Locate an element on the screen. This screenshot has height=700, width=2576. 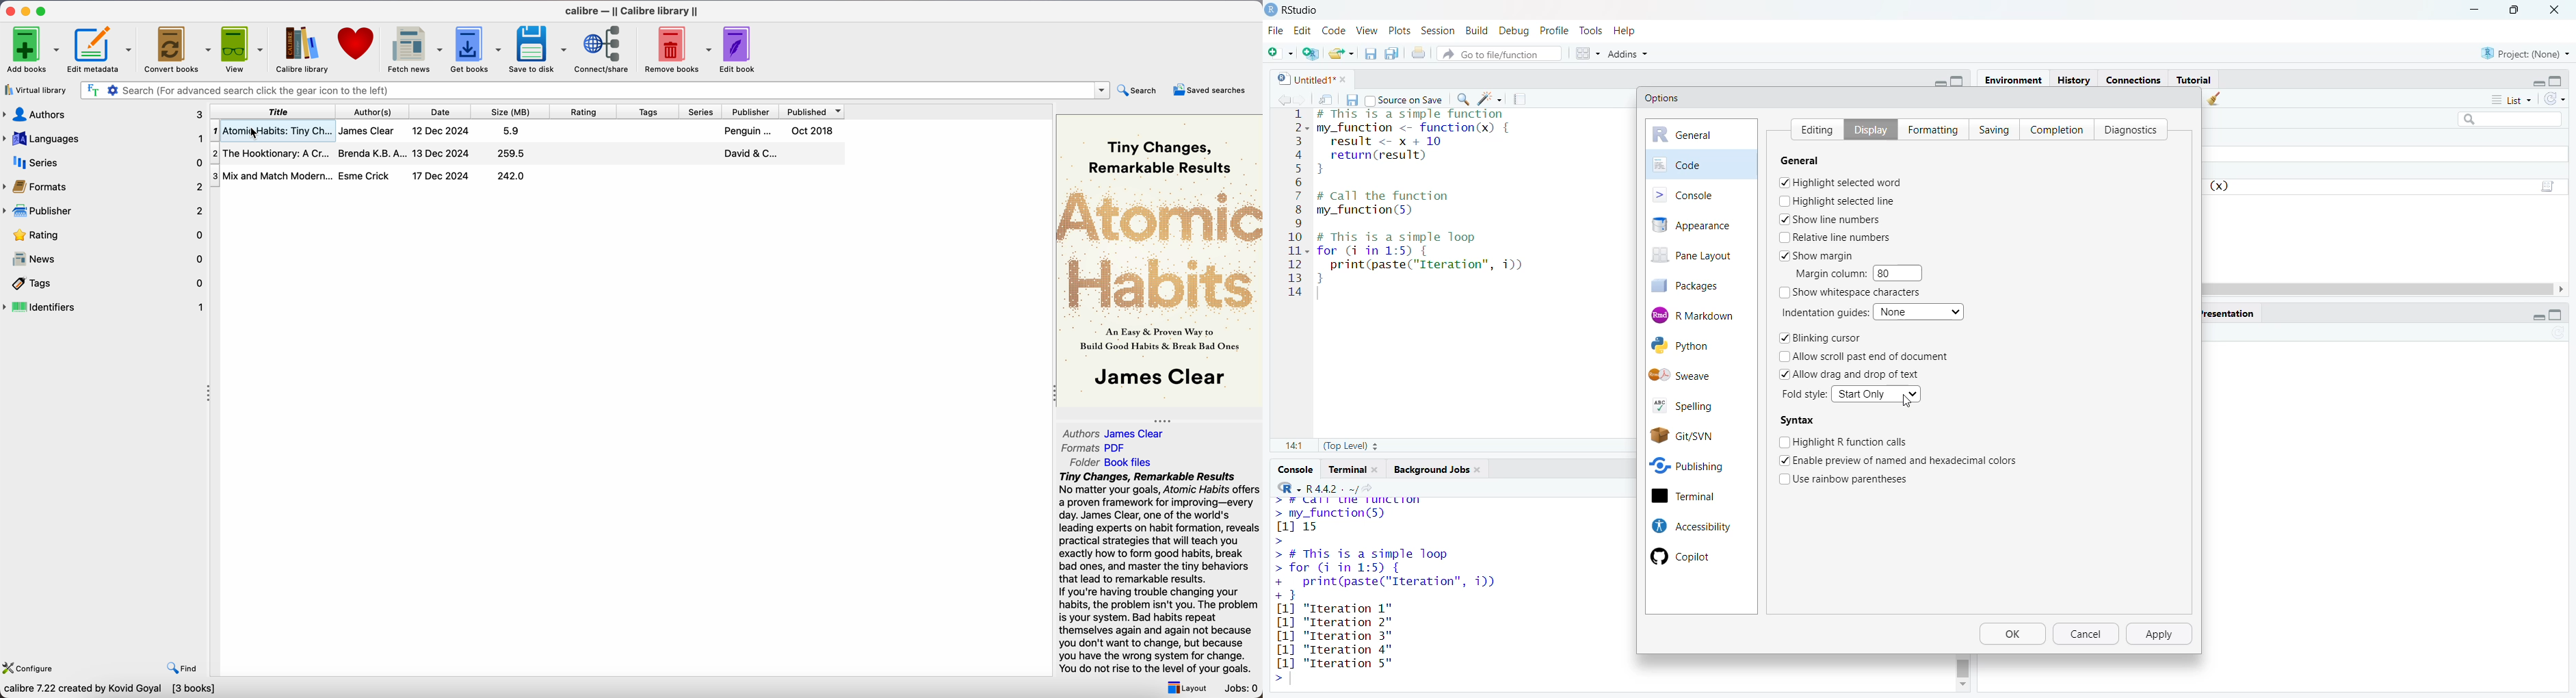
[1] "Iteration 5" is located at coordinates (1332, 663).